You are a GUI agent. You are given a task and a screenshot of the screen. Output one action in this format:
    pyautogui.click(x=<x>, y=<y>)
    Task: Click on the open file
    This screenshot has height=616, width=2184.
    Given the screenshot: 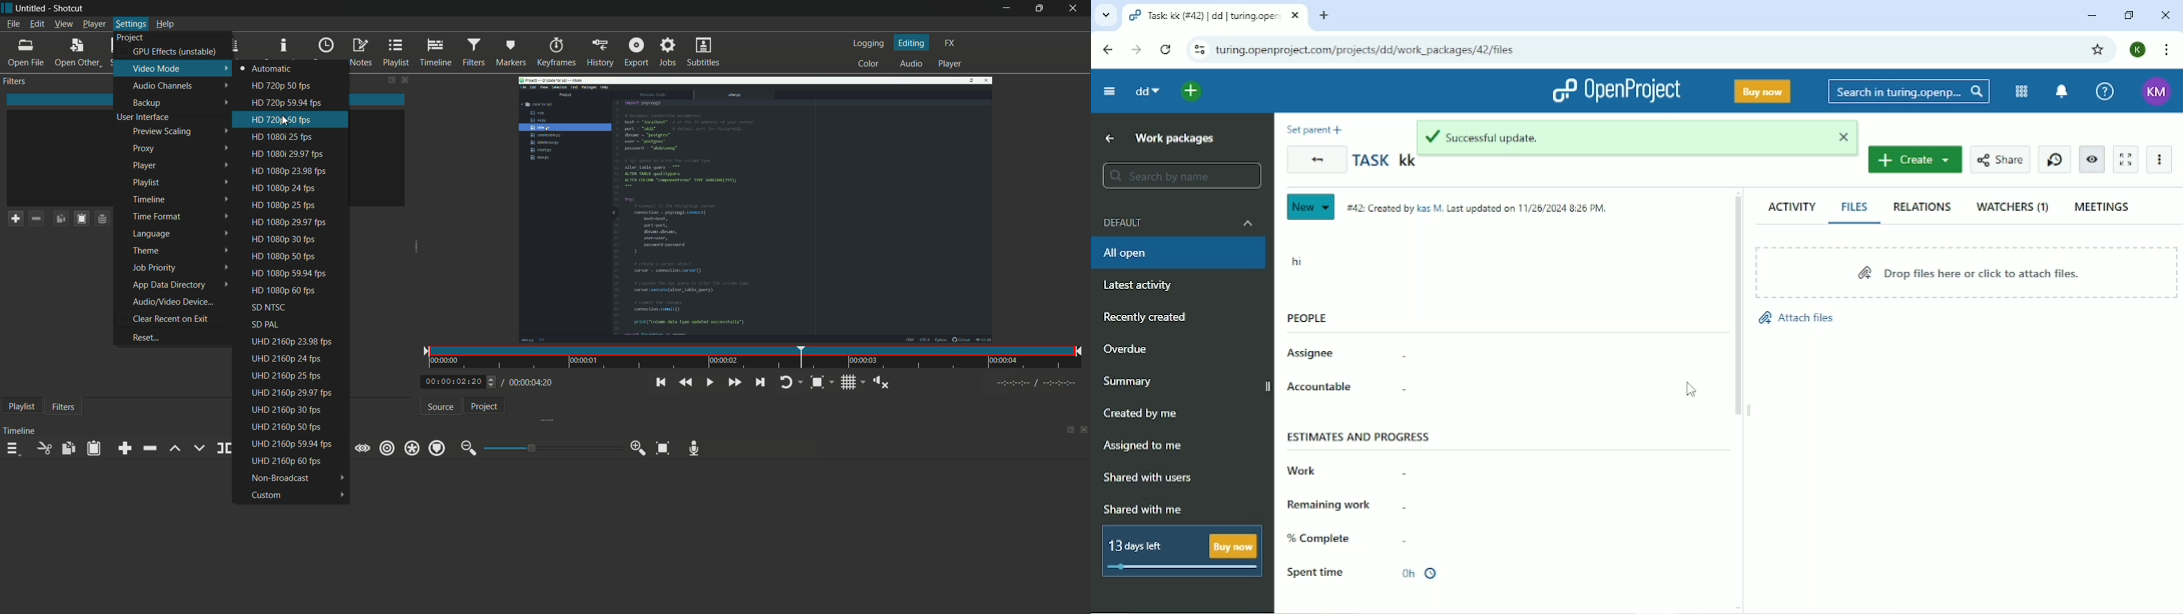 What is the action you would take?
    pyautogui.click(x=26, y=53)
    